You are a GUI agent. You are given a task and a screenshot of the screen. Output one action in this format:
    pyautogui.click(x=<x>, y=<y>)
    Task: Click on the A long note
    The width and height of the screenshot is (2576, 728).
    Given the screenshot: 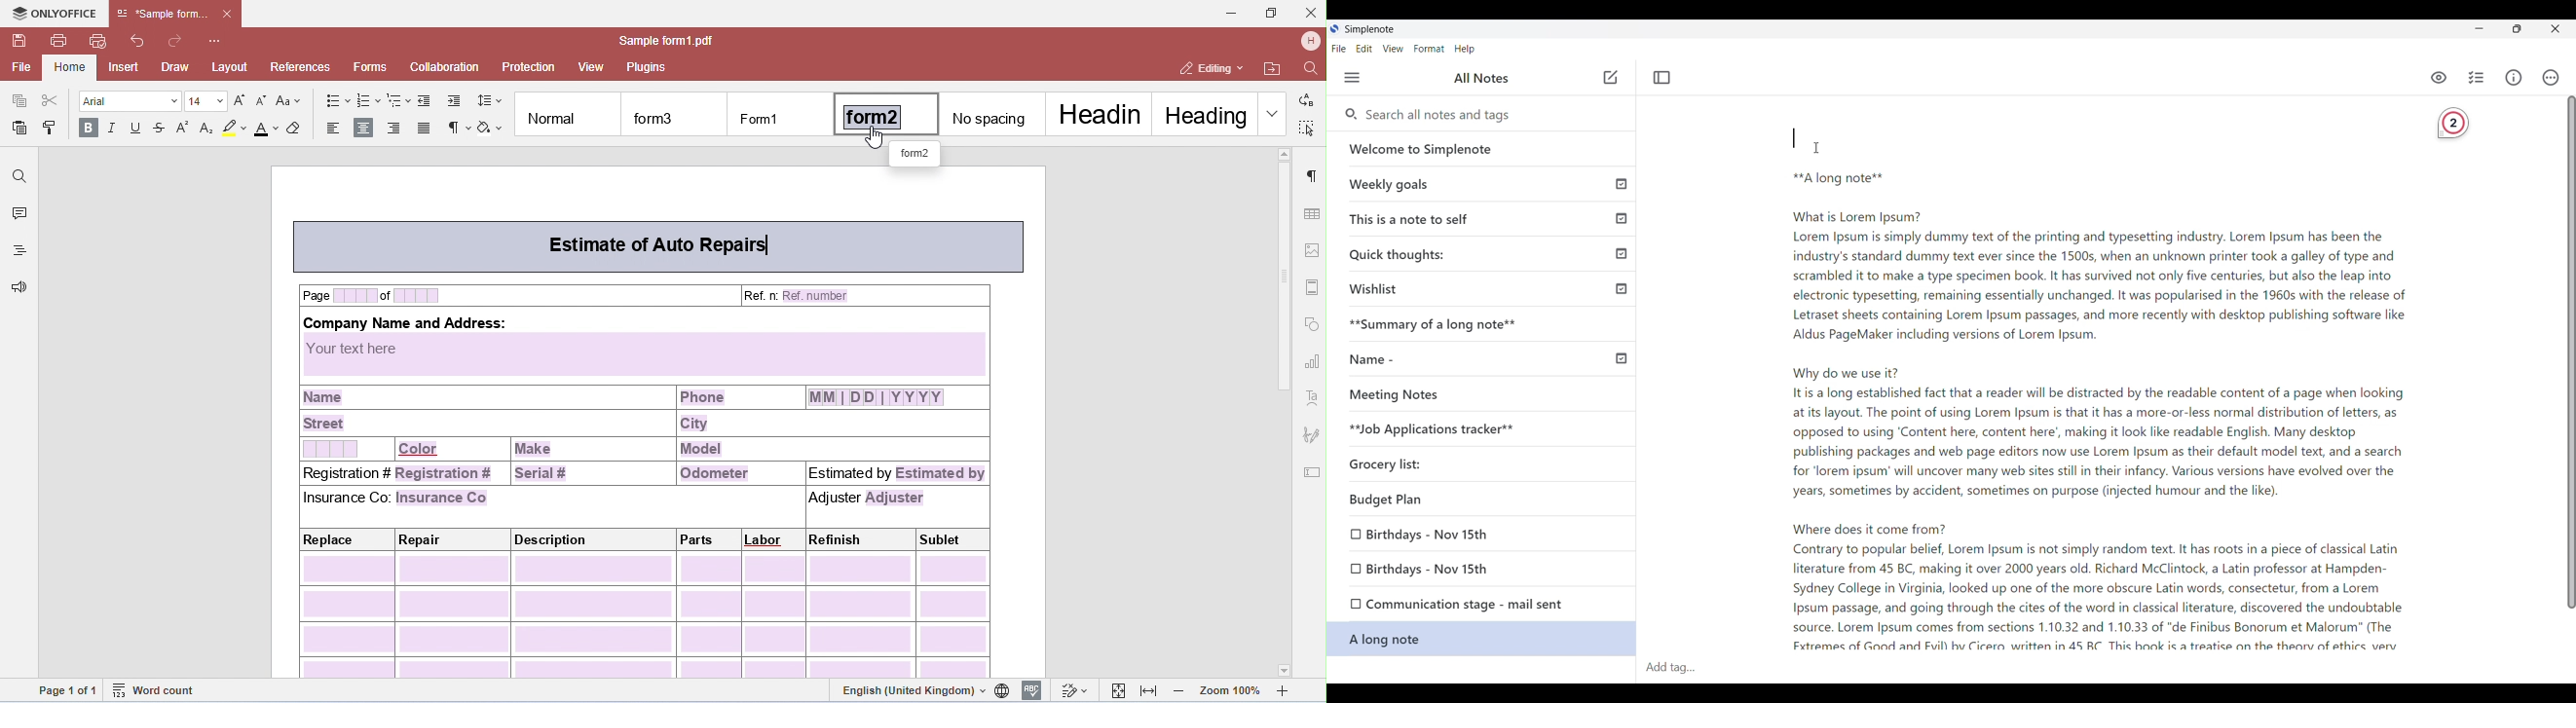 What is the action you would take?
    pyautogui.click(x=1480, y=641)
    